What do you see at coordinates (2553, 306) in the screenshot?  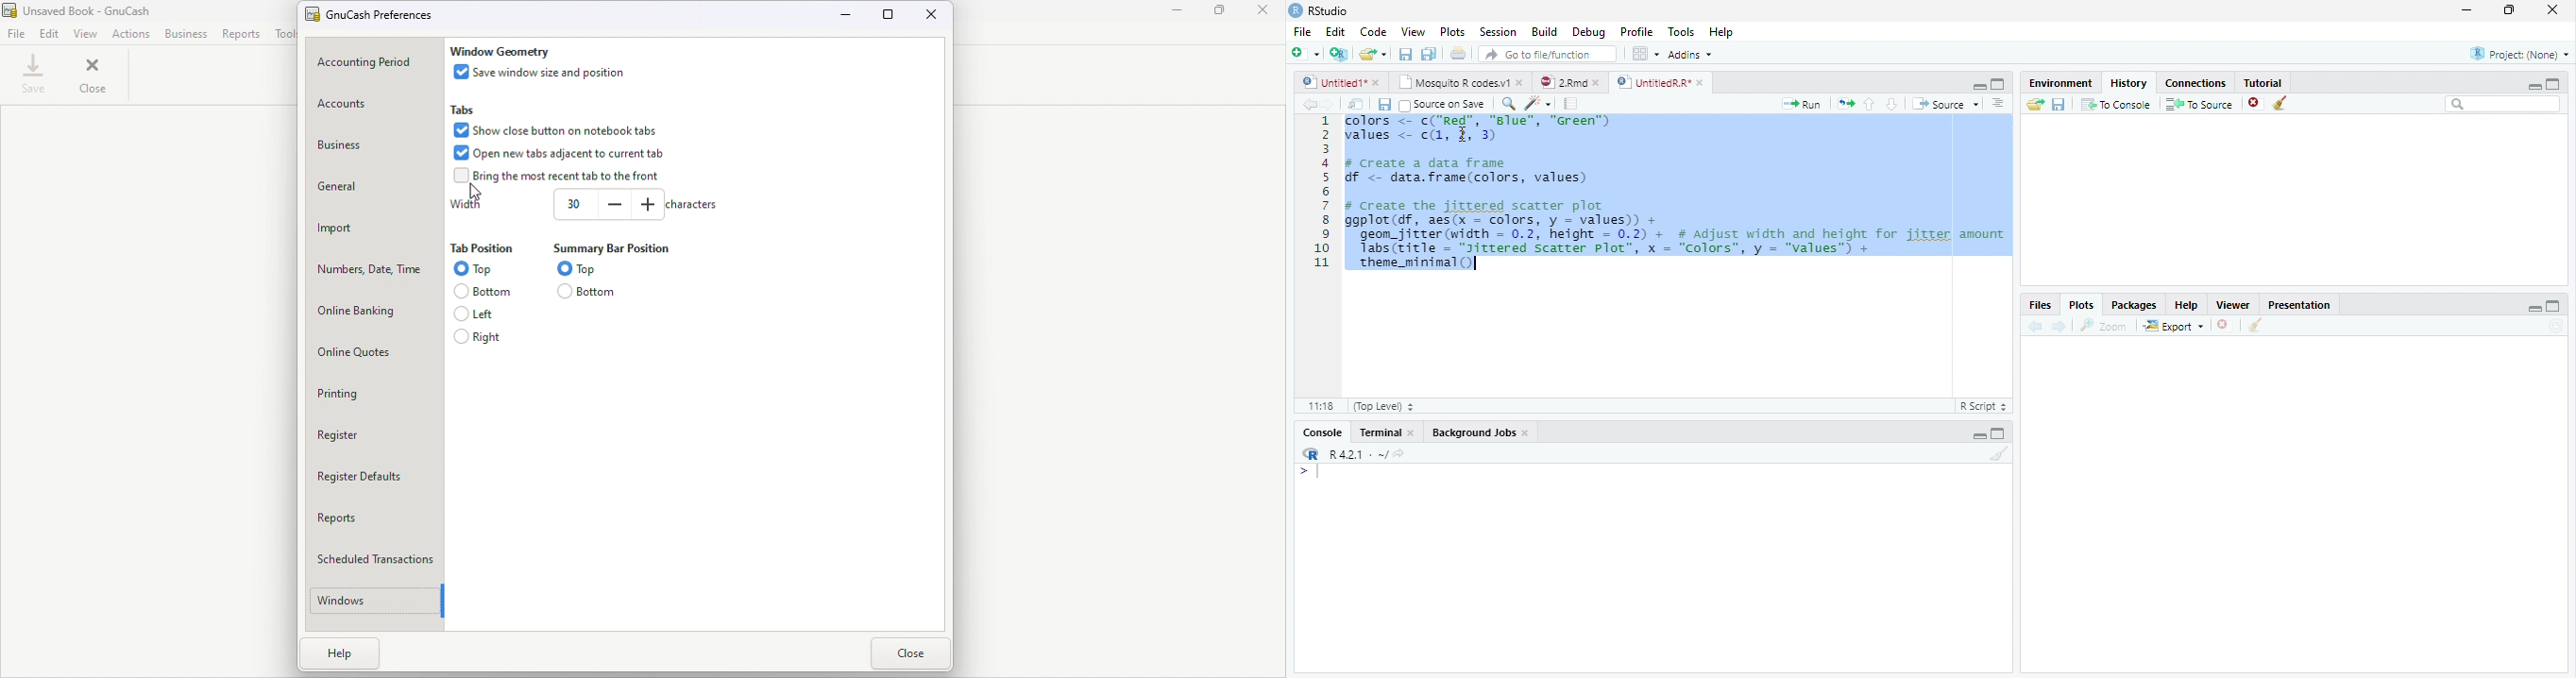 I see `Maximize` at bounding box center [2553, 306].